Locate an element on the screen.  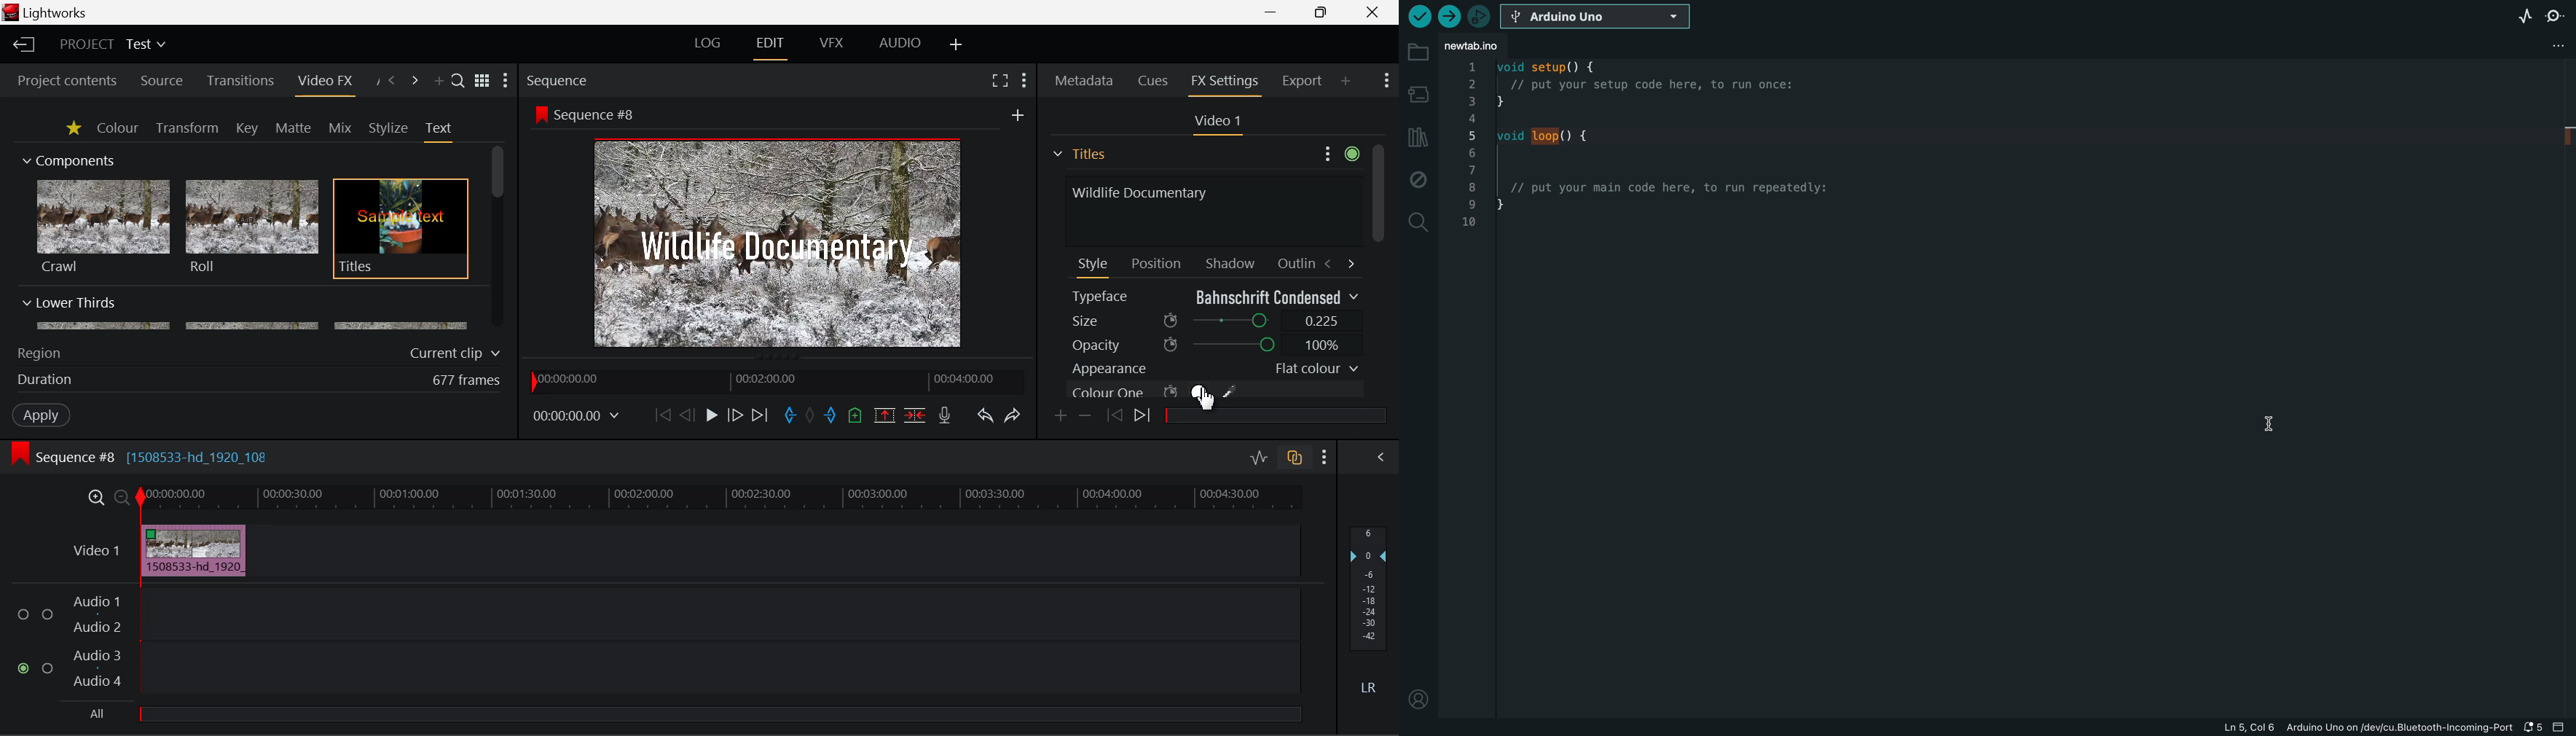
All is located at coordinates (98, 714).